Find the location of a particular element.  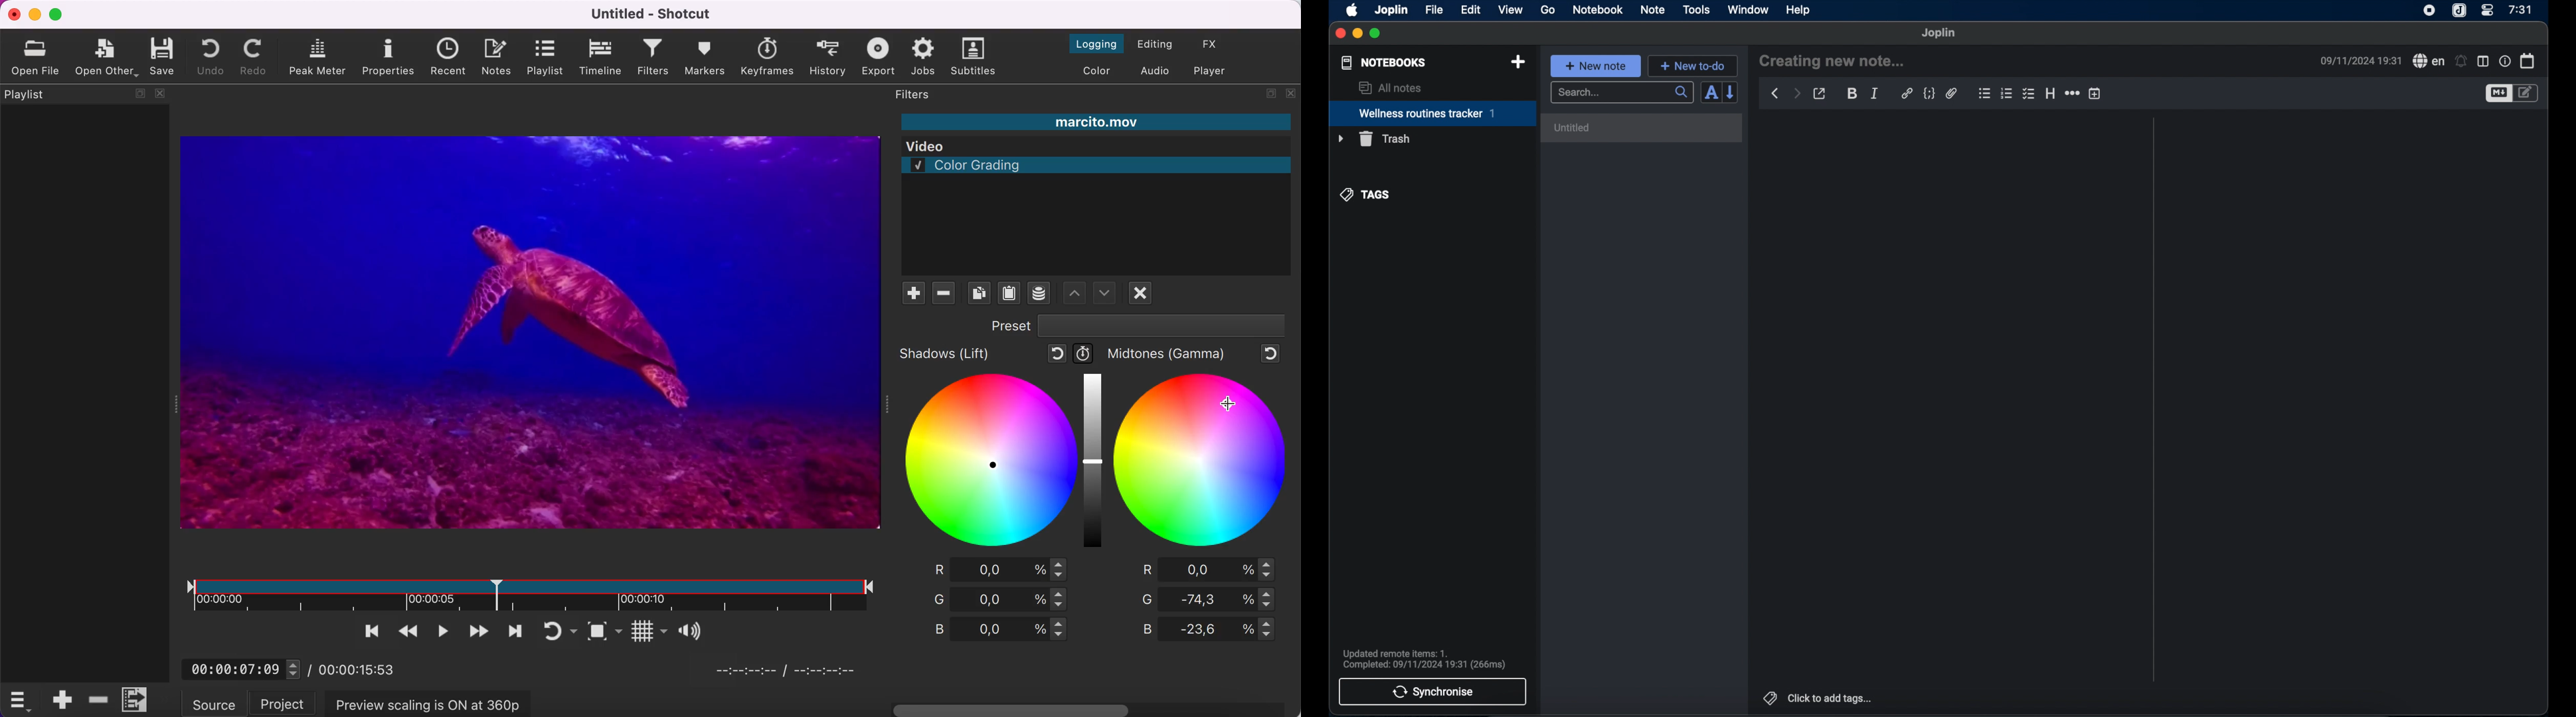

window is located at coordinates (1749, 9).